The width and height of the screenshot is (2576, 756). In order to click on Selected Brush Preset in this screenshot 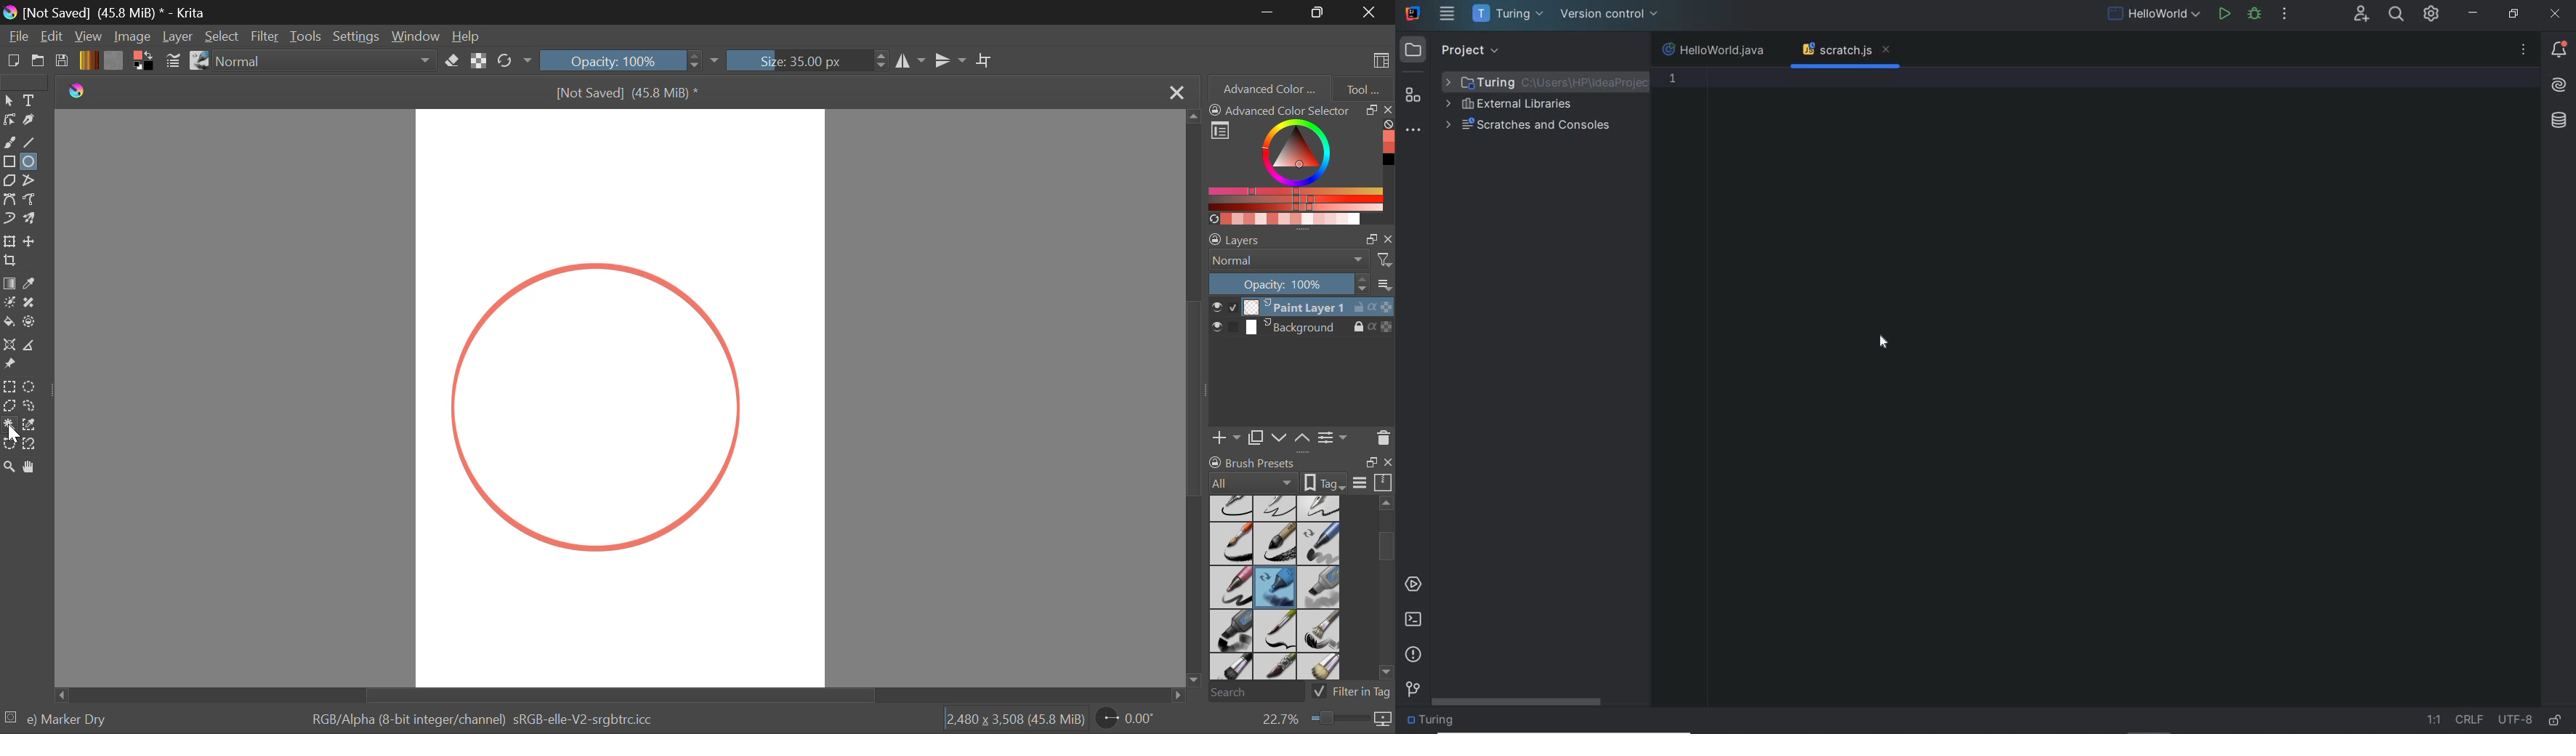, I will do `click(60, 717)`.